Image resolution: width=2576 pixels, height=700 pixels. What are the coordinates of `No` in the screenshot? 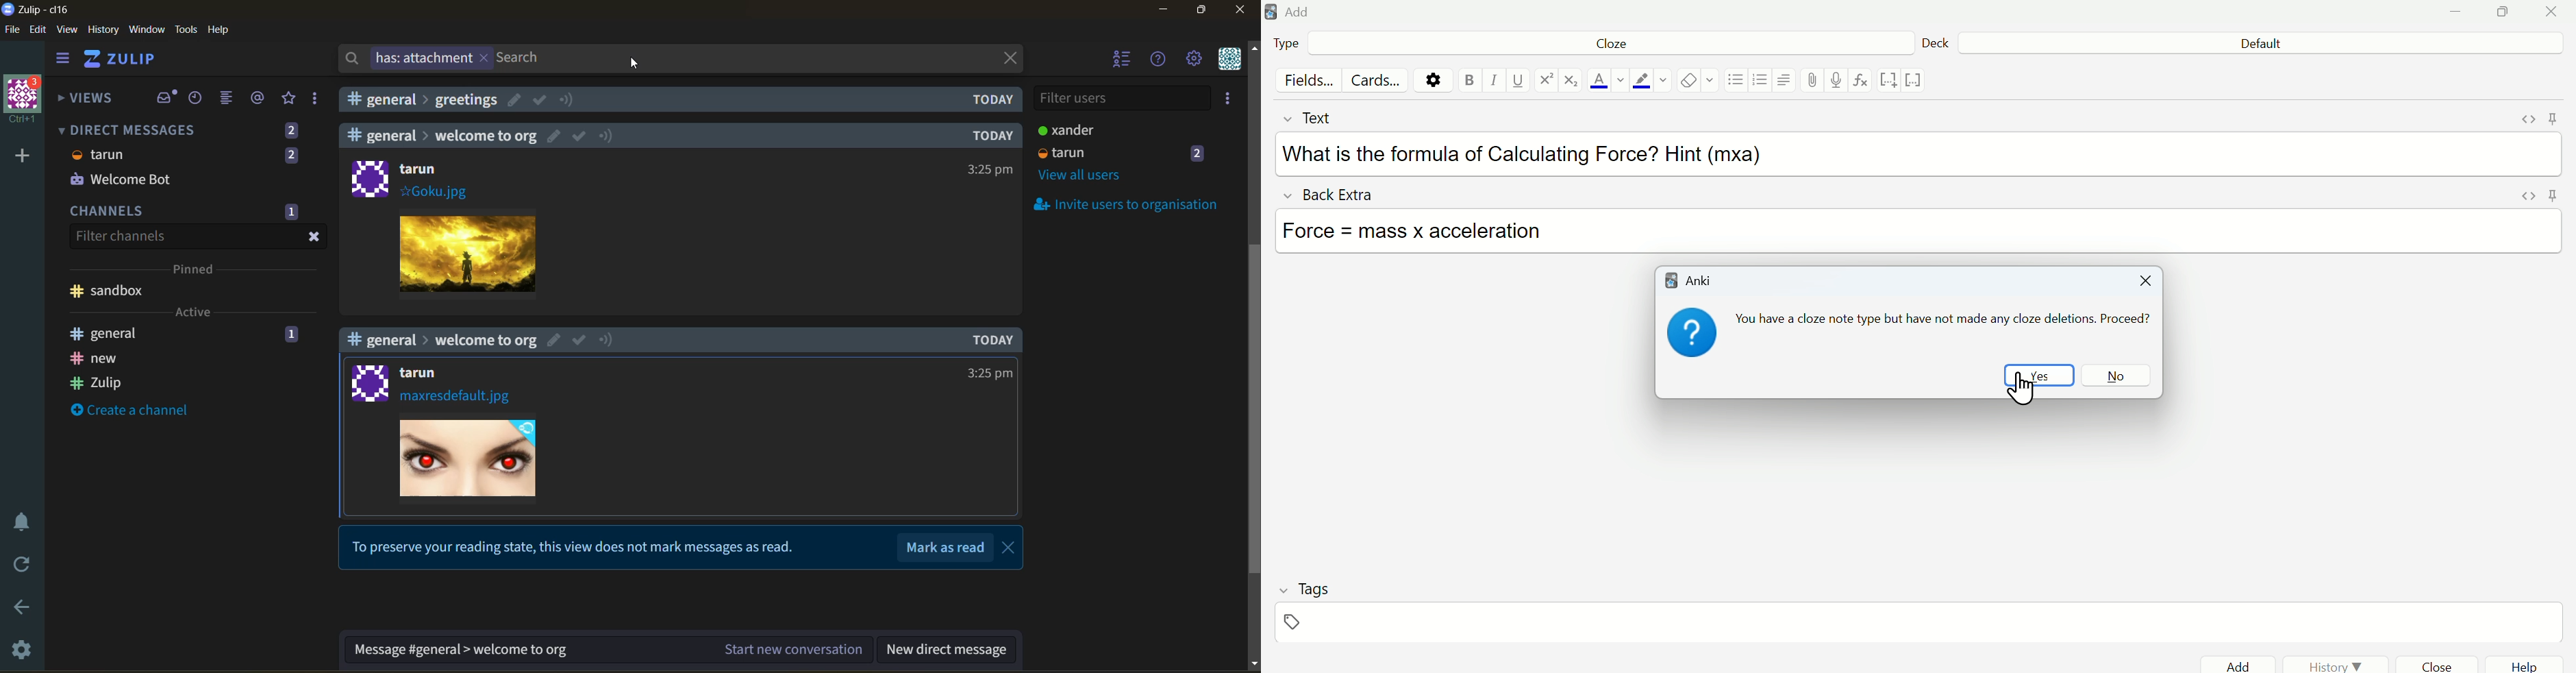 It's located at (2120, 377).